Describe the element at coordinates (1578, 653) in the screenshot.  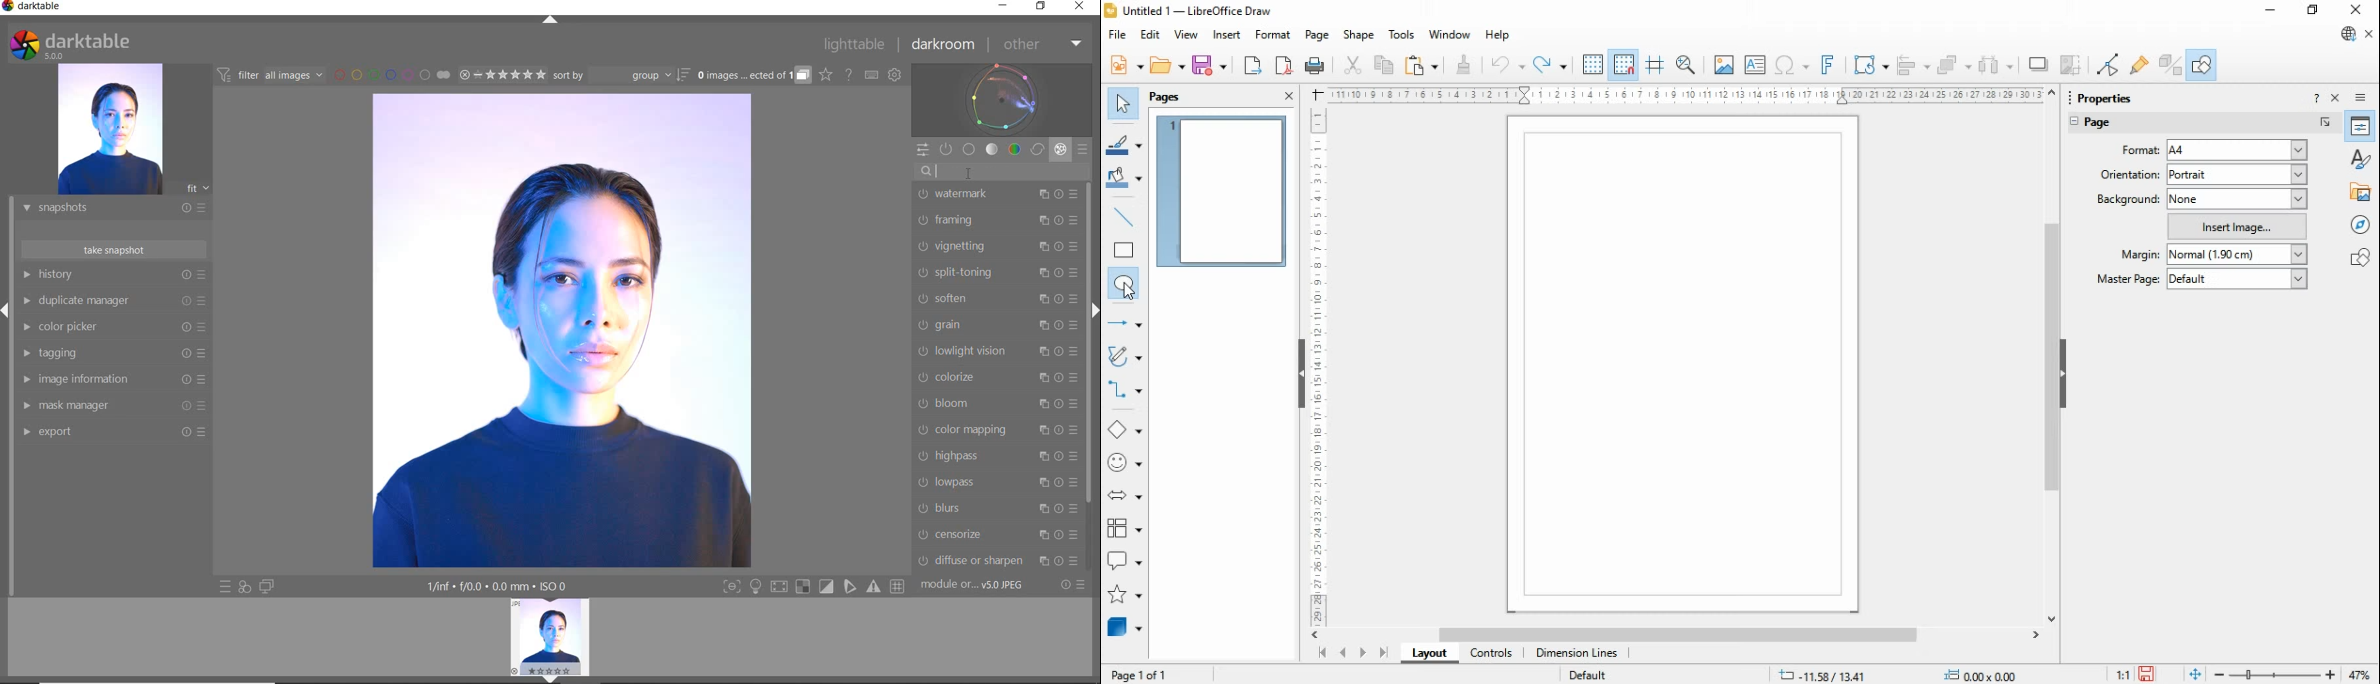
I see `dimension lines` at that location.